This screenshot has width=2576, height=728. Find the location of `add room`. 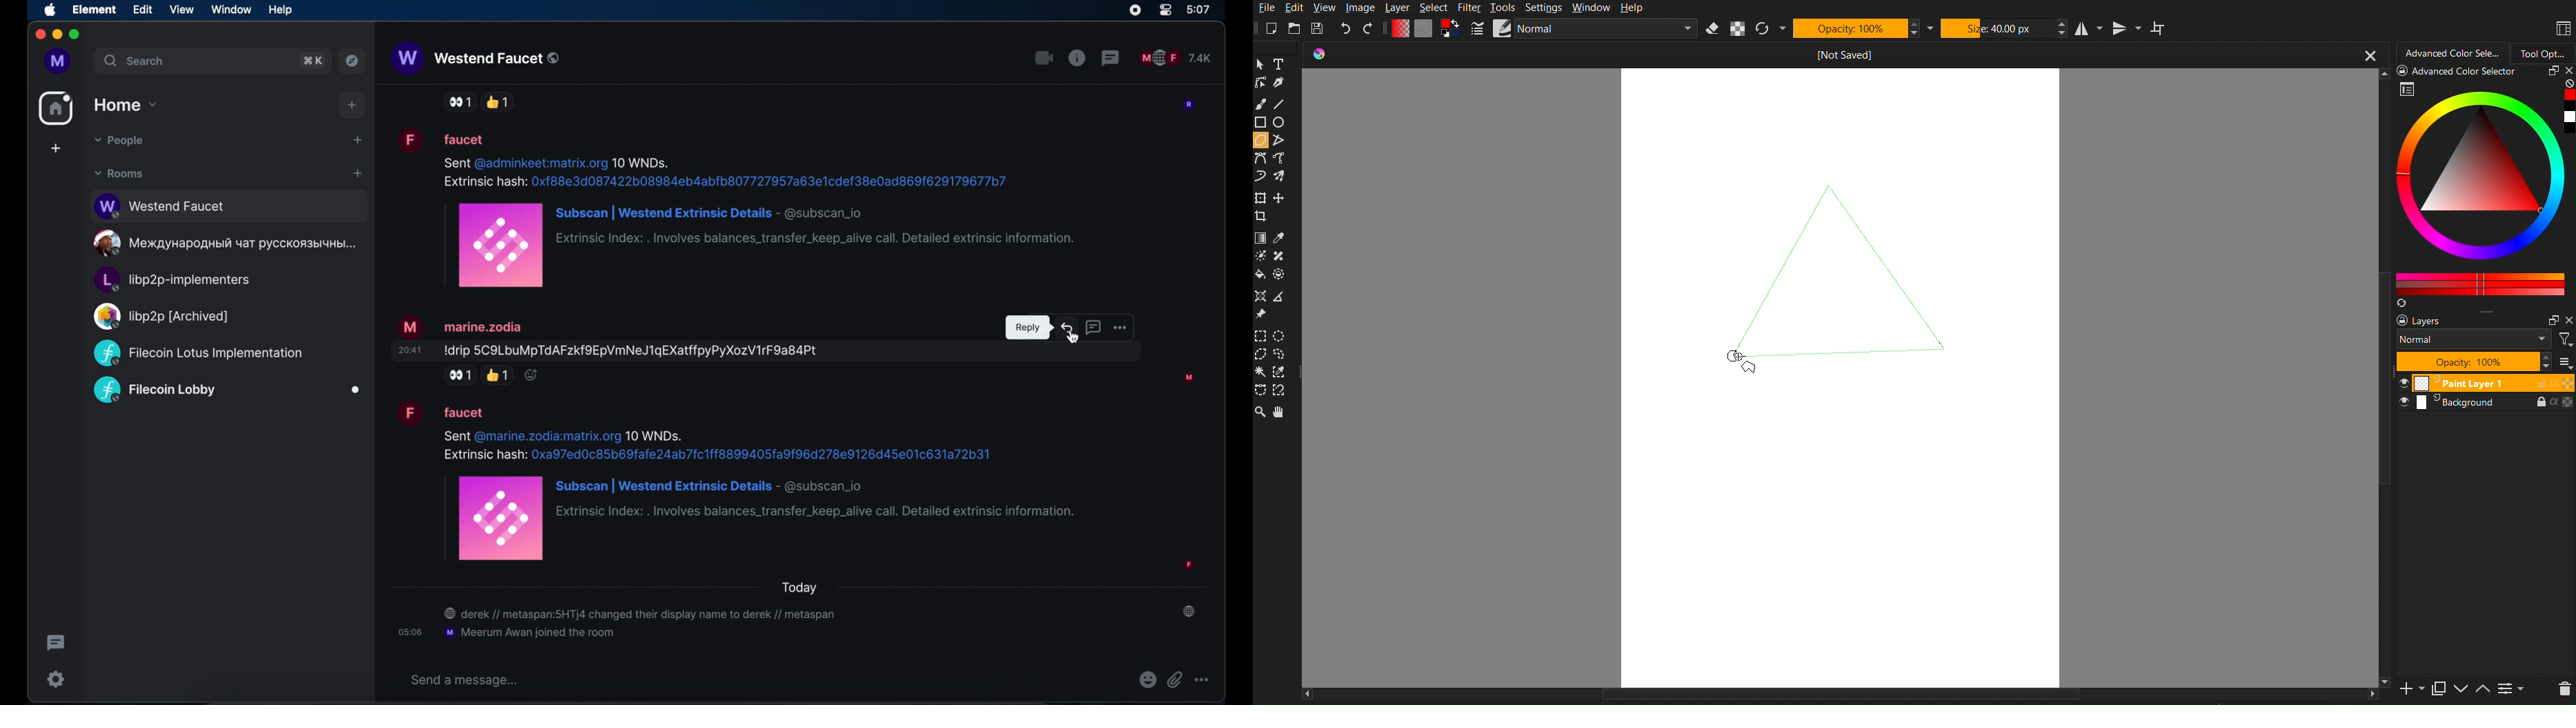

add room is located at coordinates (358, 174).